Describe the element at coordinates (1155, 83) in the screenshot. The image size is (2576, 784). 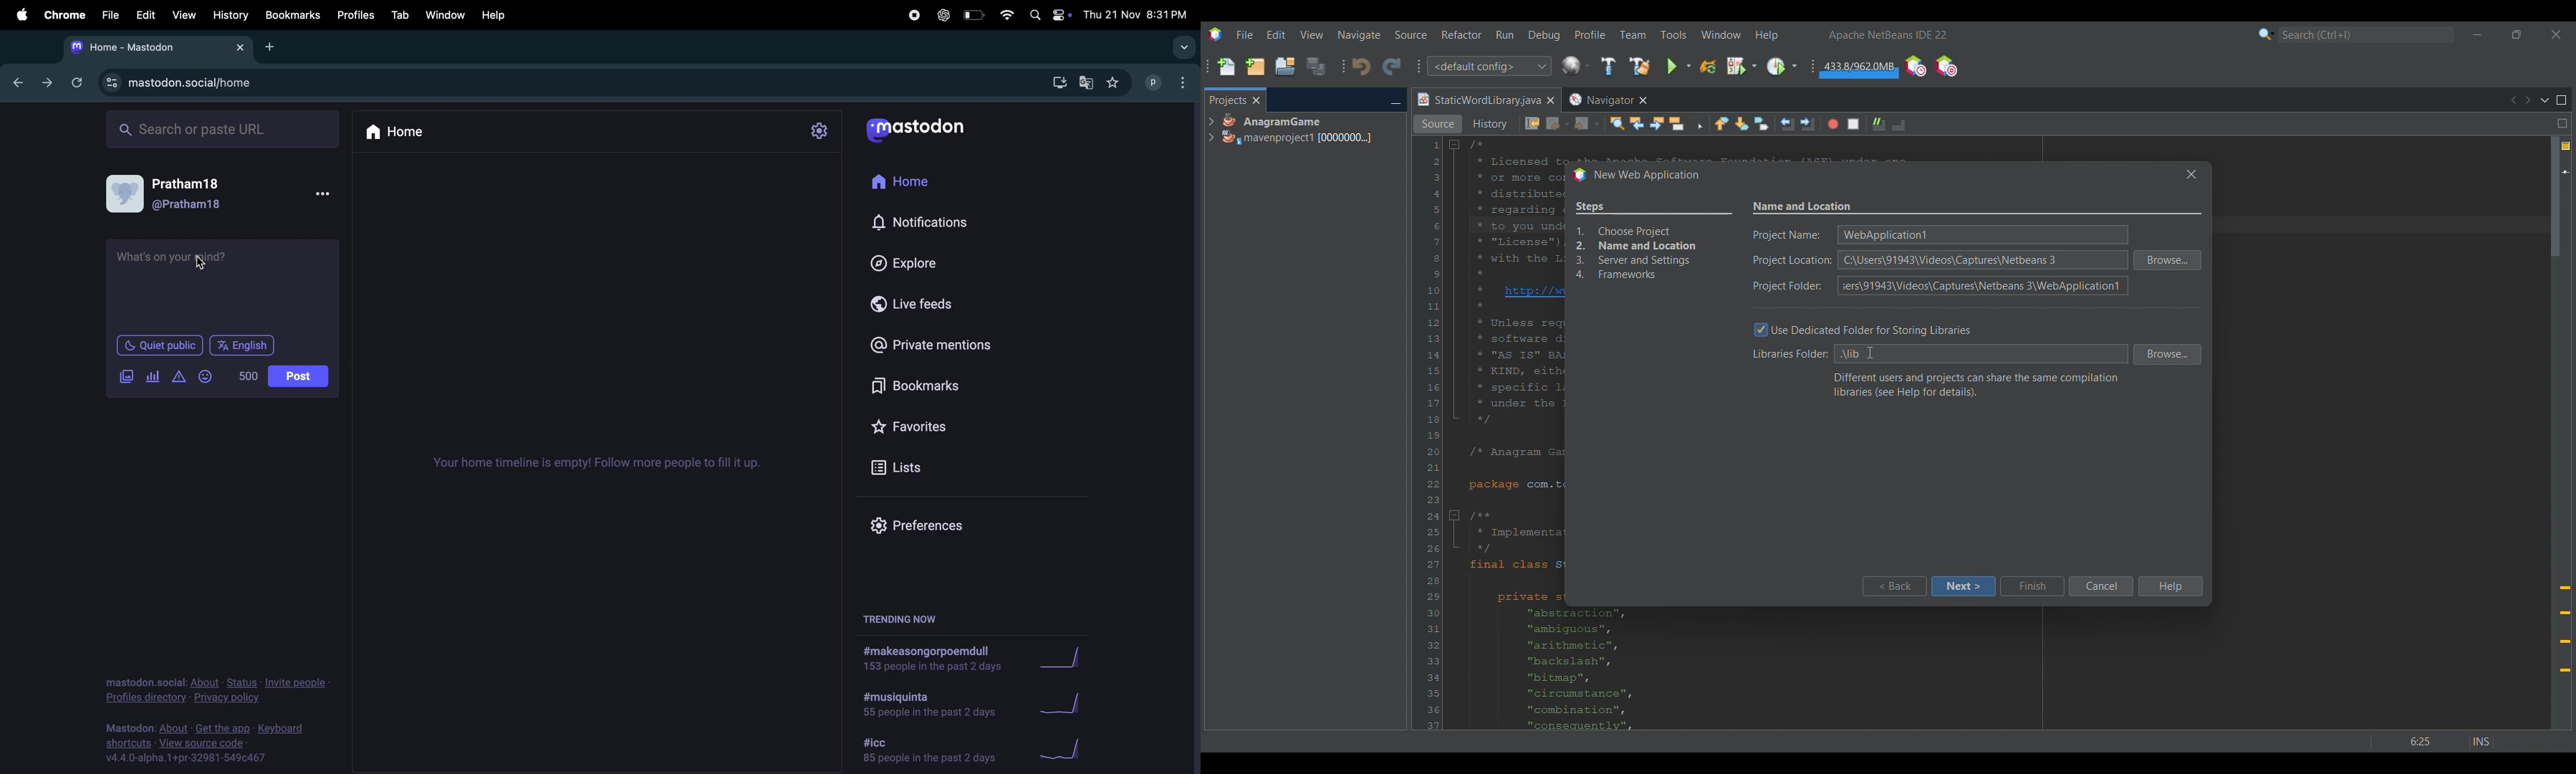
I see `username` at that location.